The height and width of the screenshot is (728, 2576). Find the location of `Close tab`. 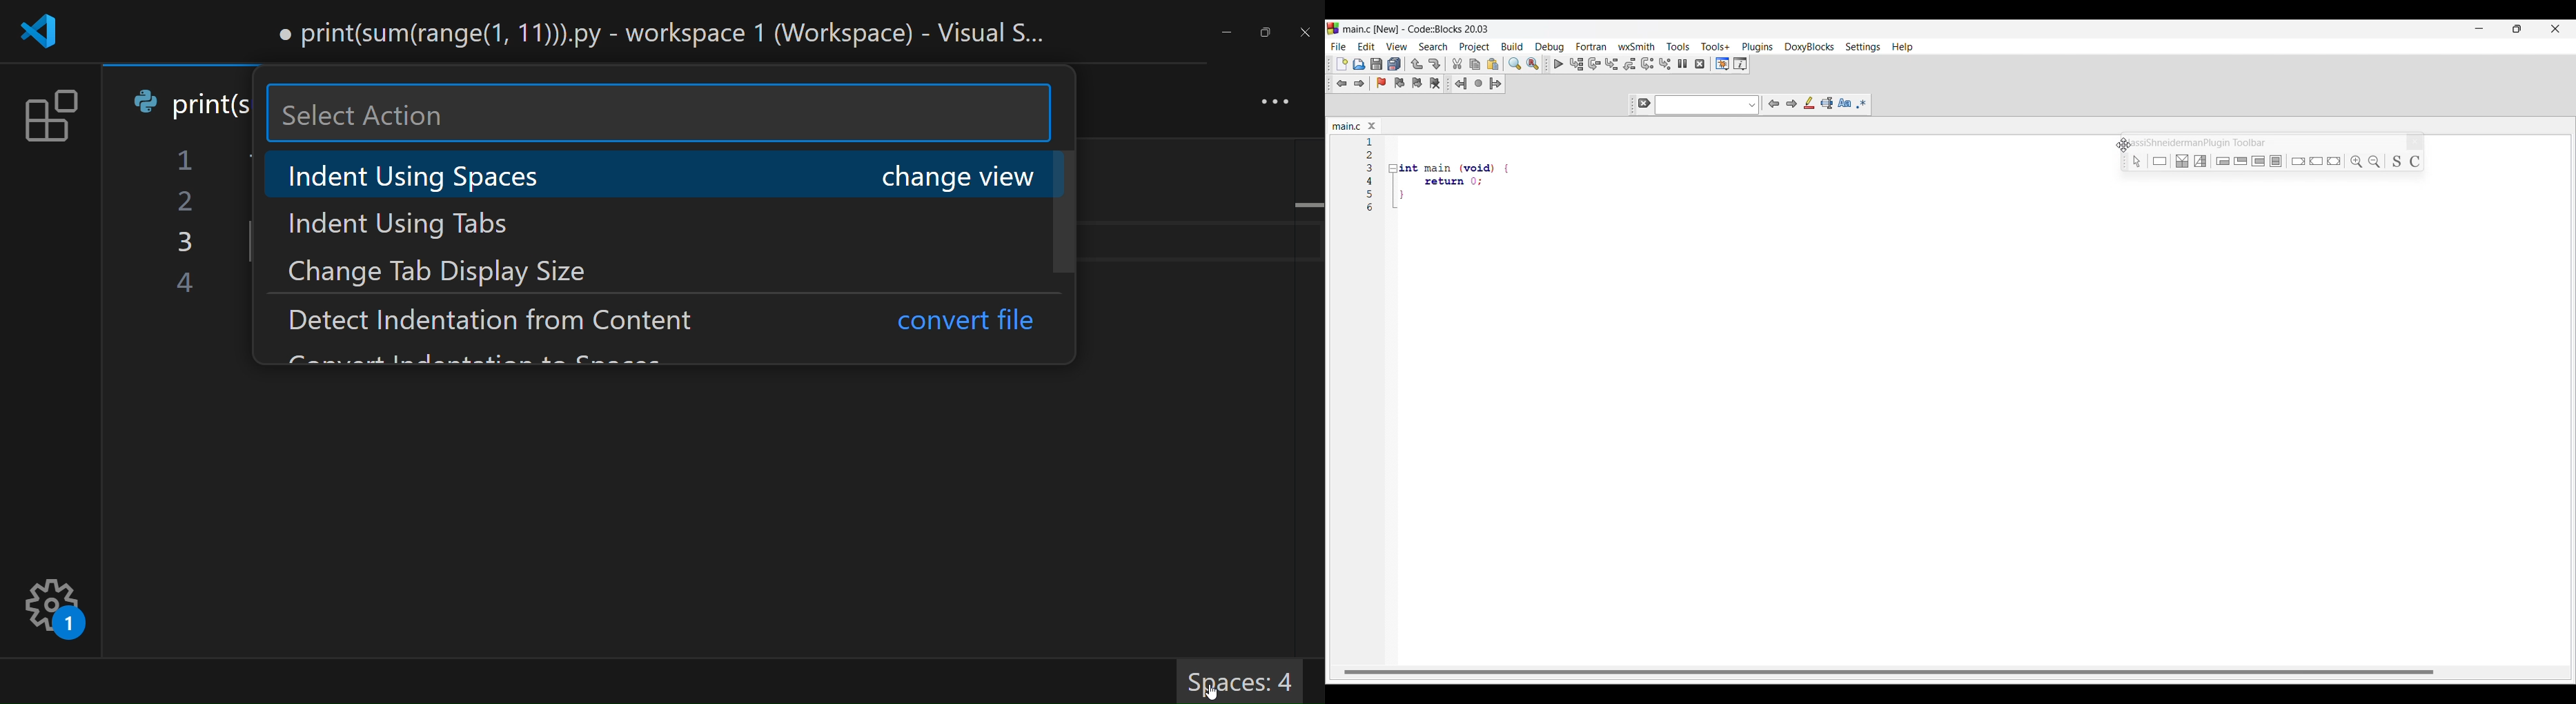

Close tab is located at coordinates (1372, 126).